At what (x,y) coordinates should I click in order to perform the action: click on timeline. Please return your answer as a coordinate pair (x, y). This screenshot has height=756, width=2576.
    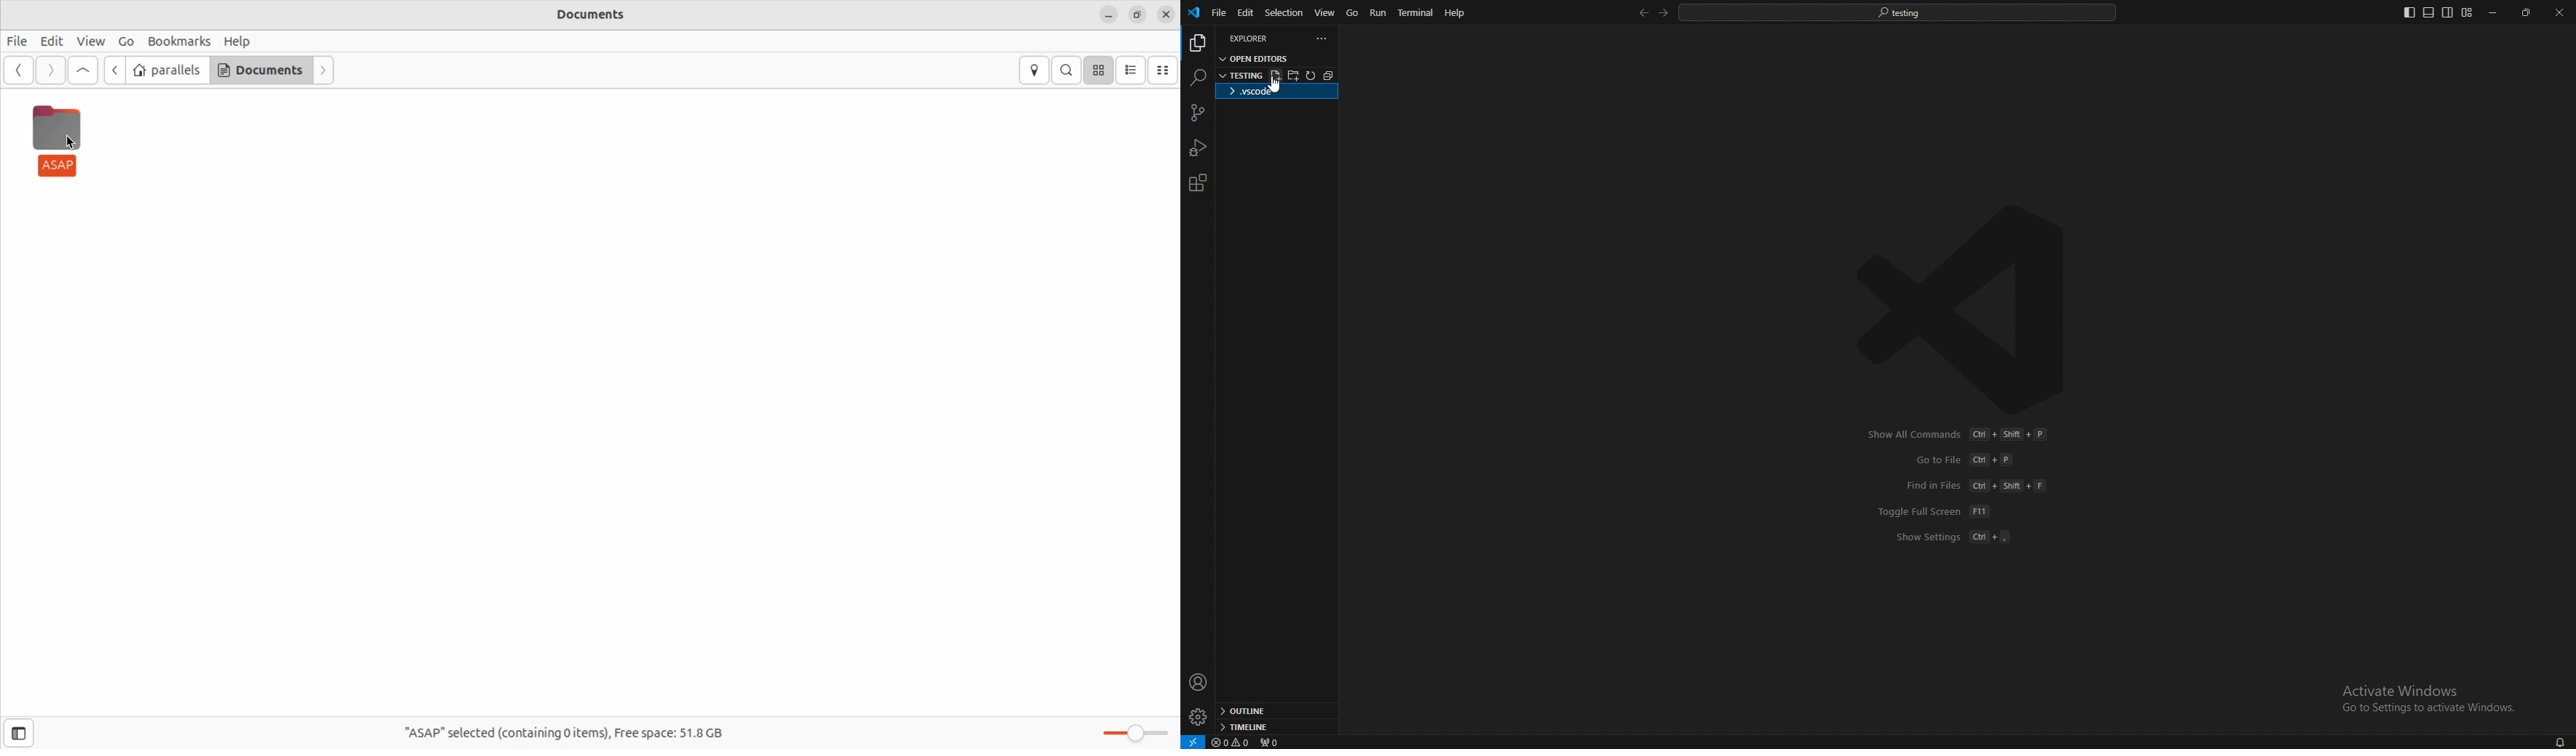
    Looking at the image, I should click on (1272, 727).